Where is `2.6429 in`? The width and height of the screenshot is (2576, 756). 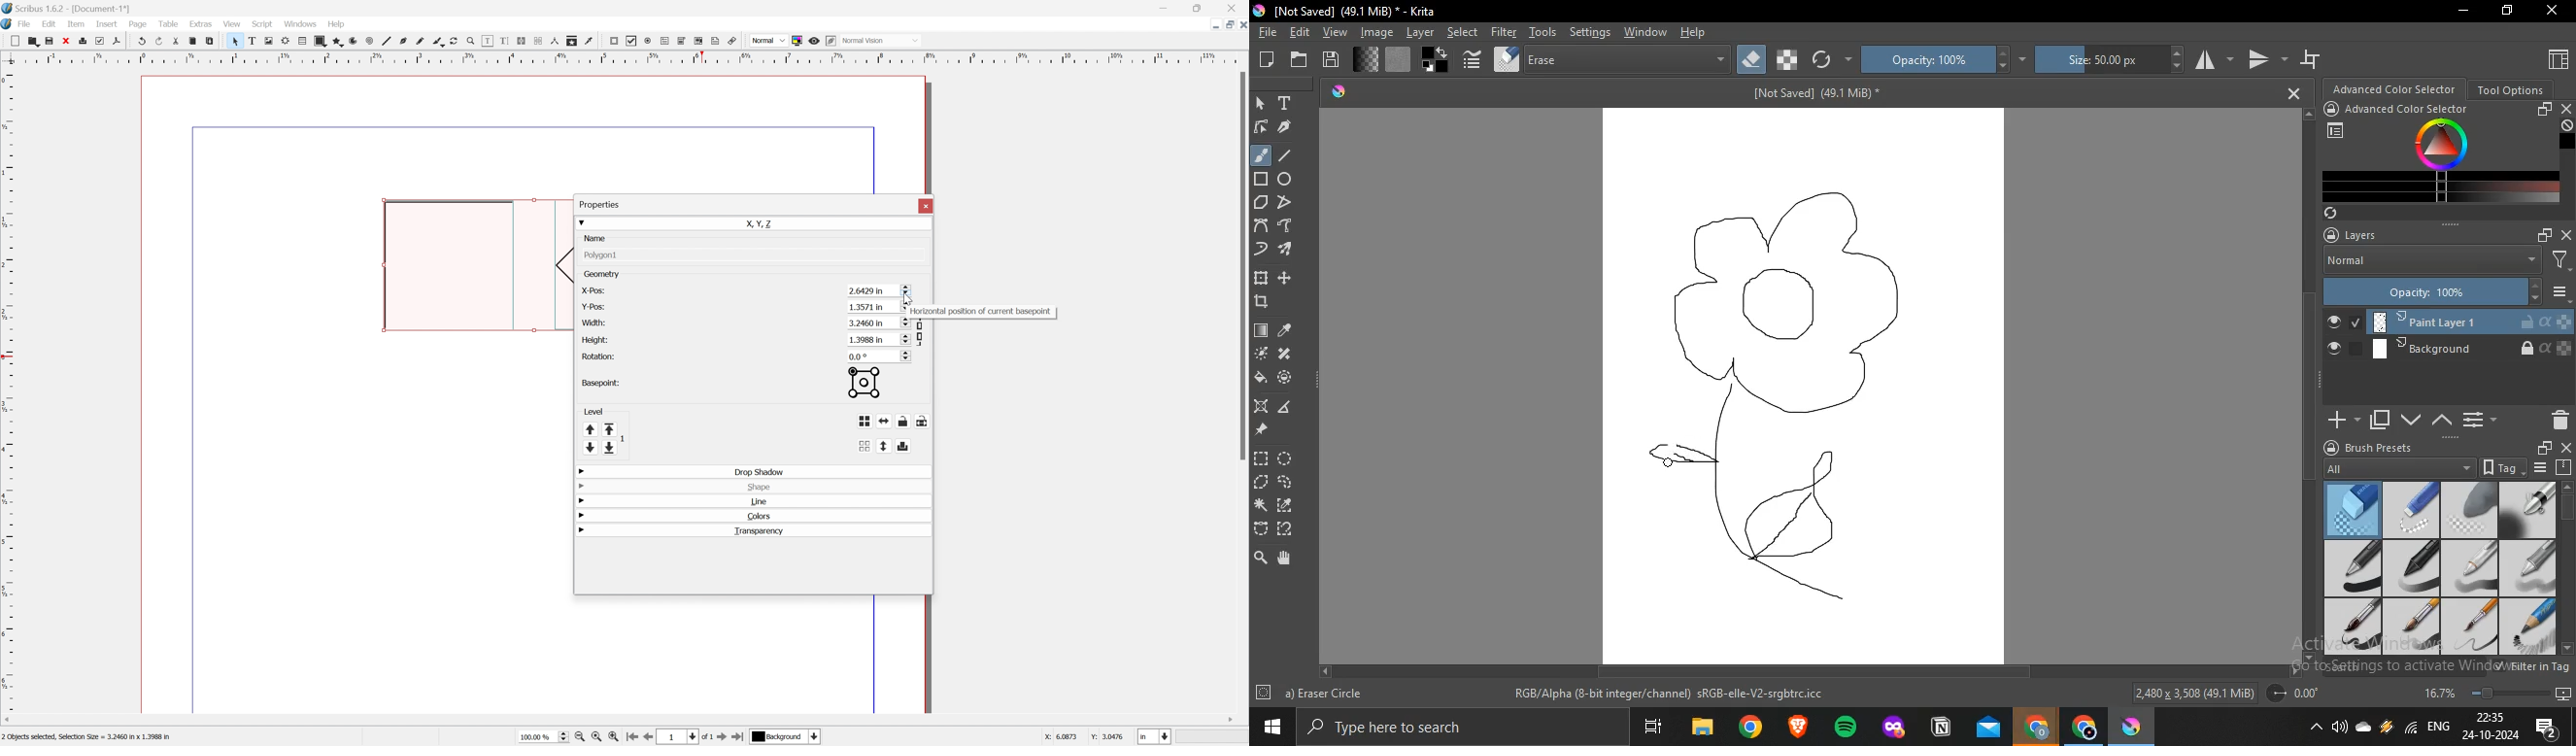 2.6429 in is located at coordinates (876, 290).